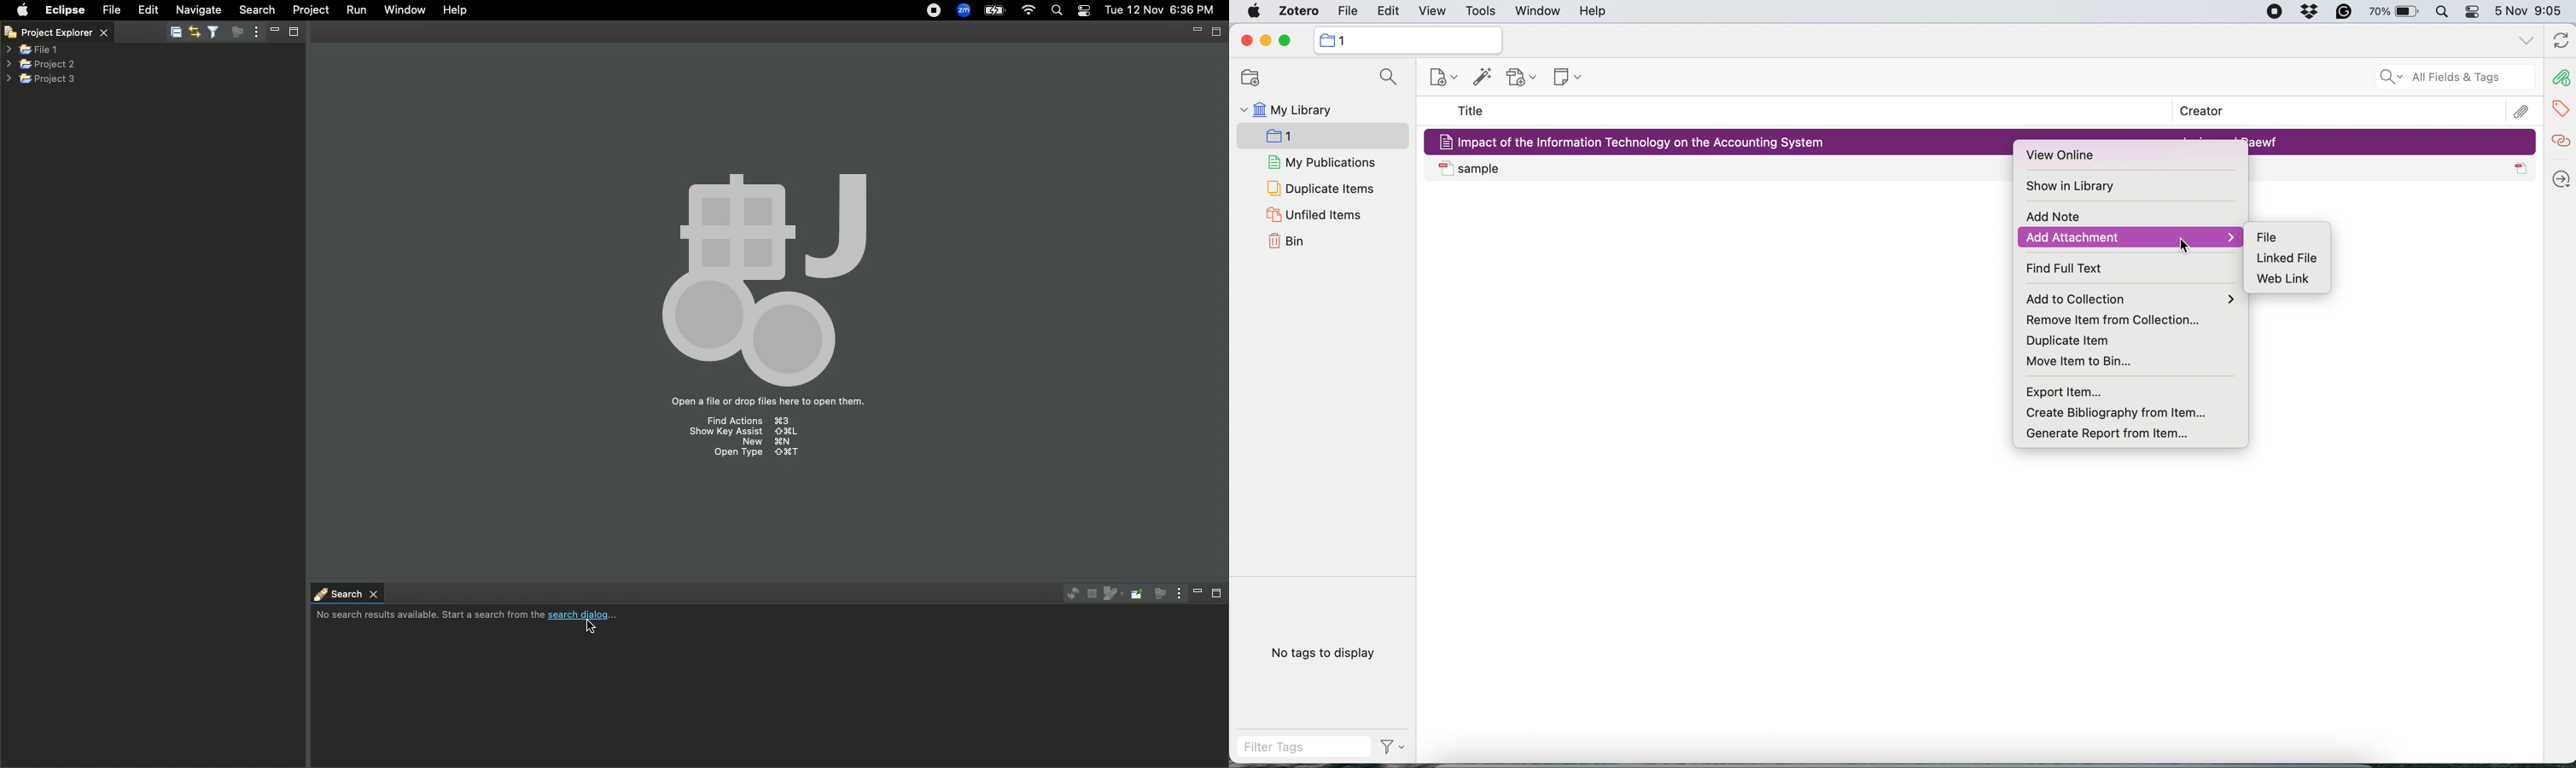 Image resolution: width=2576 pixels, height=784 pixels. I want to click on dropbox, so click(2311, 13).